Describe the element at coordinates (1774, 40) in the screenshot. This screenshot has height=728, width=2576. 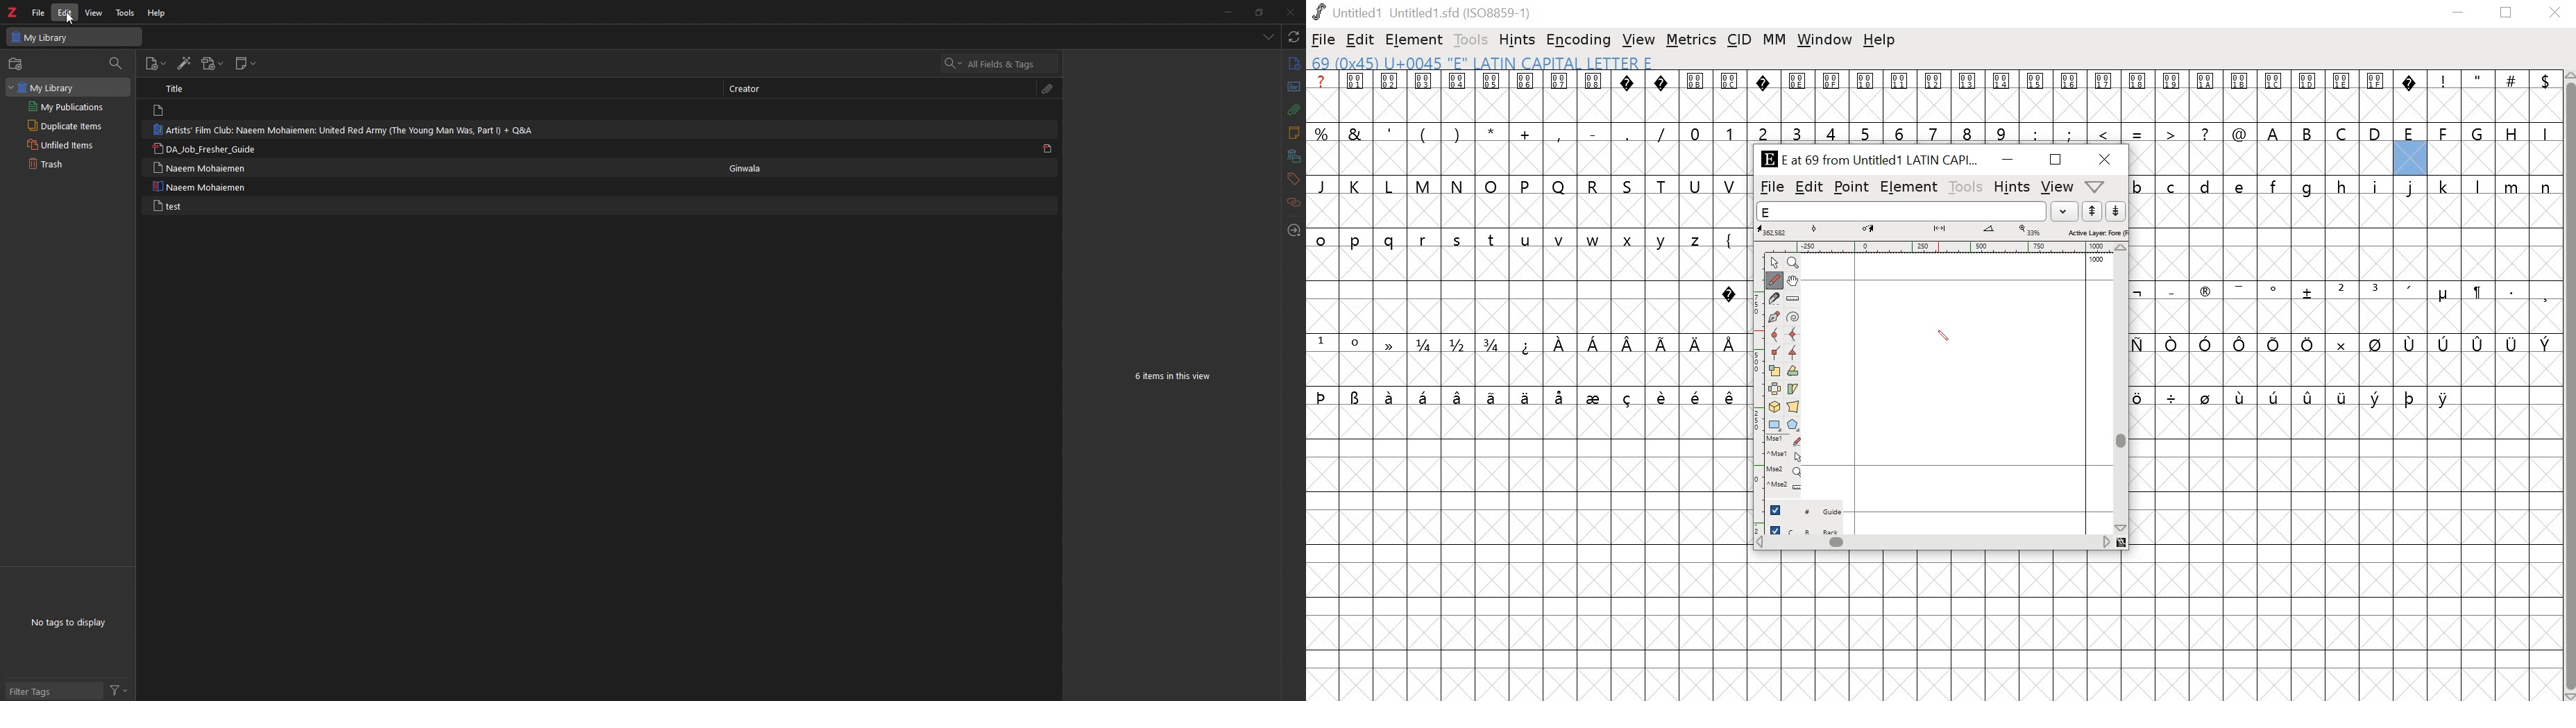
I see `MM` at that location.